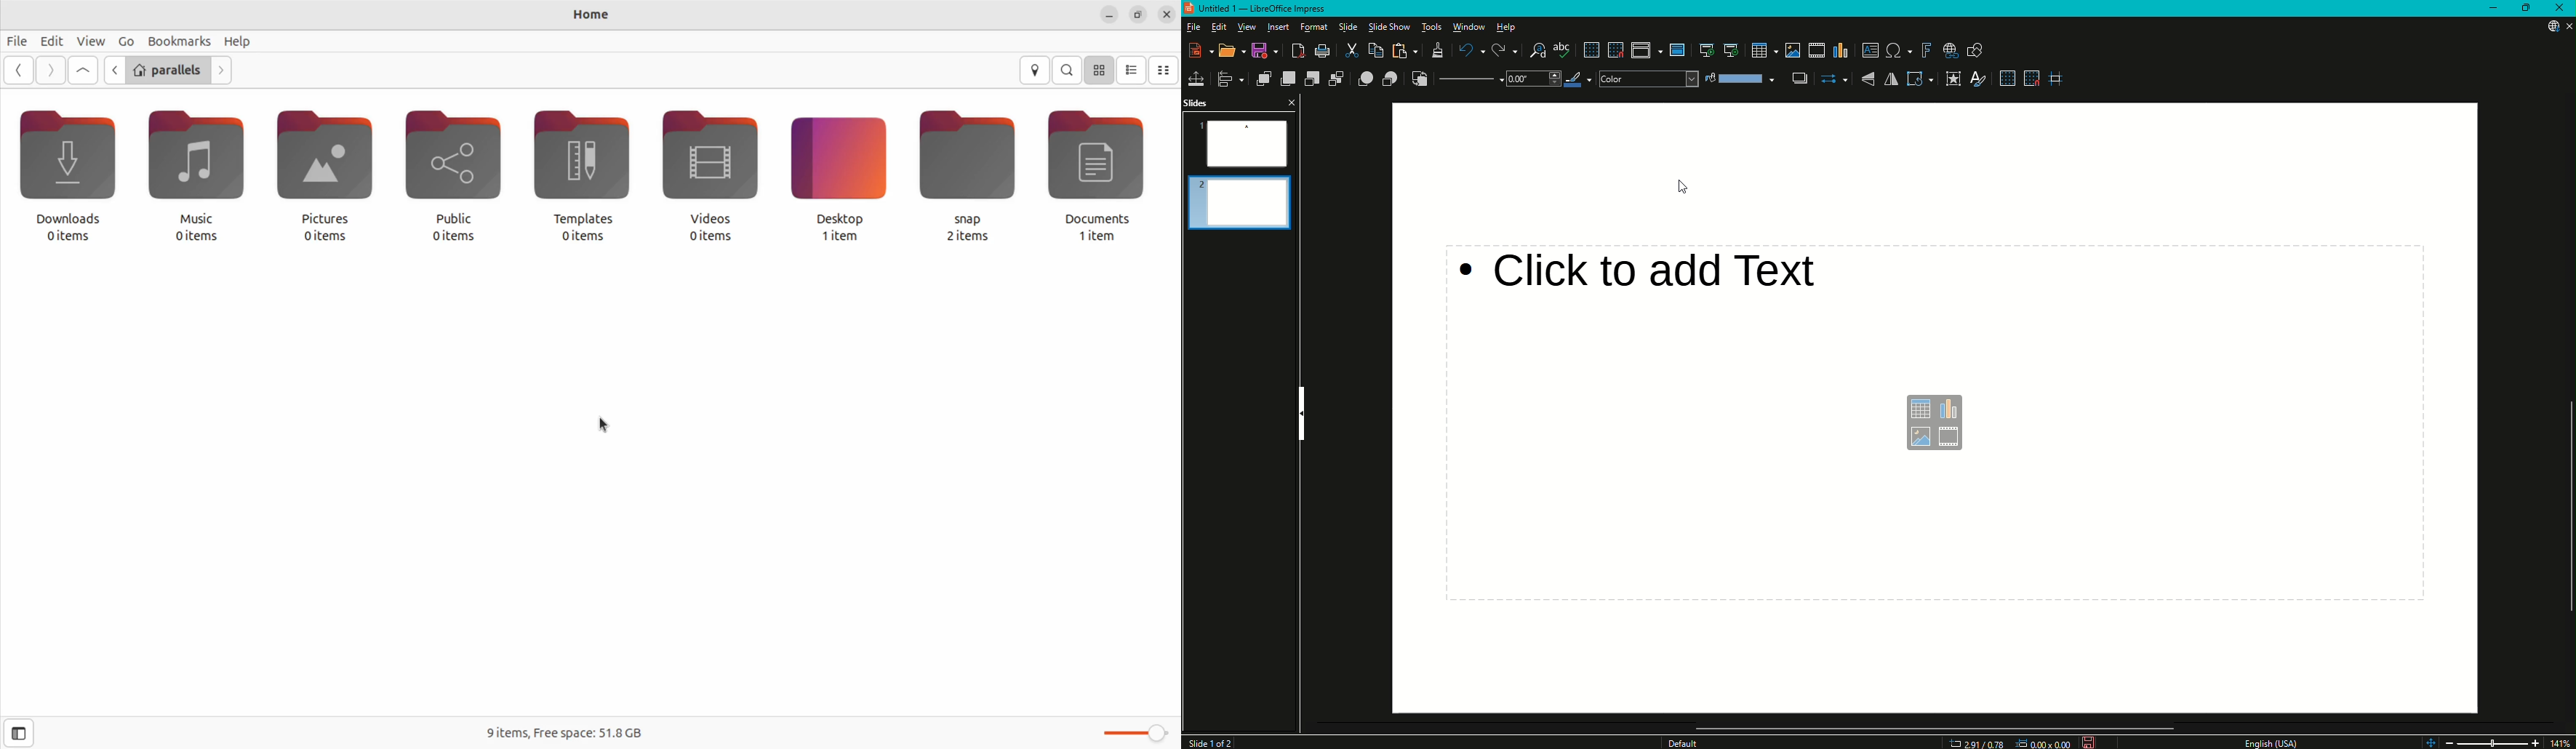  Describe the element at coordinates (1816, 48) in the screenshot. I see `Insert Audio or Video` at that location.